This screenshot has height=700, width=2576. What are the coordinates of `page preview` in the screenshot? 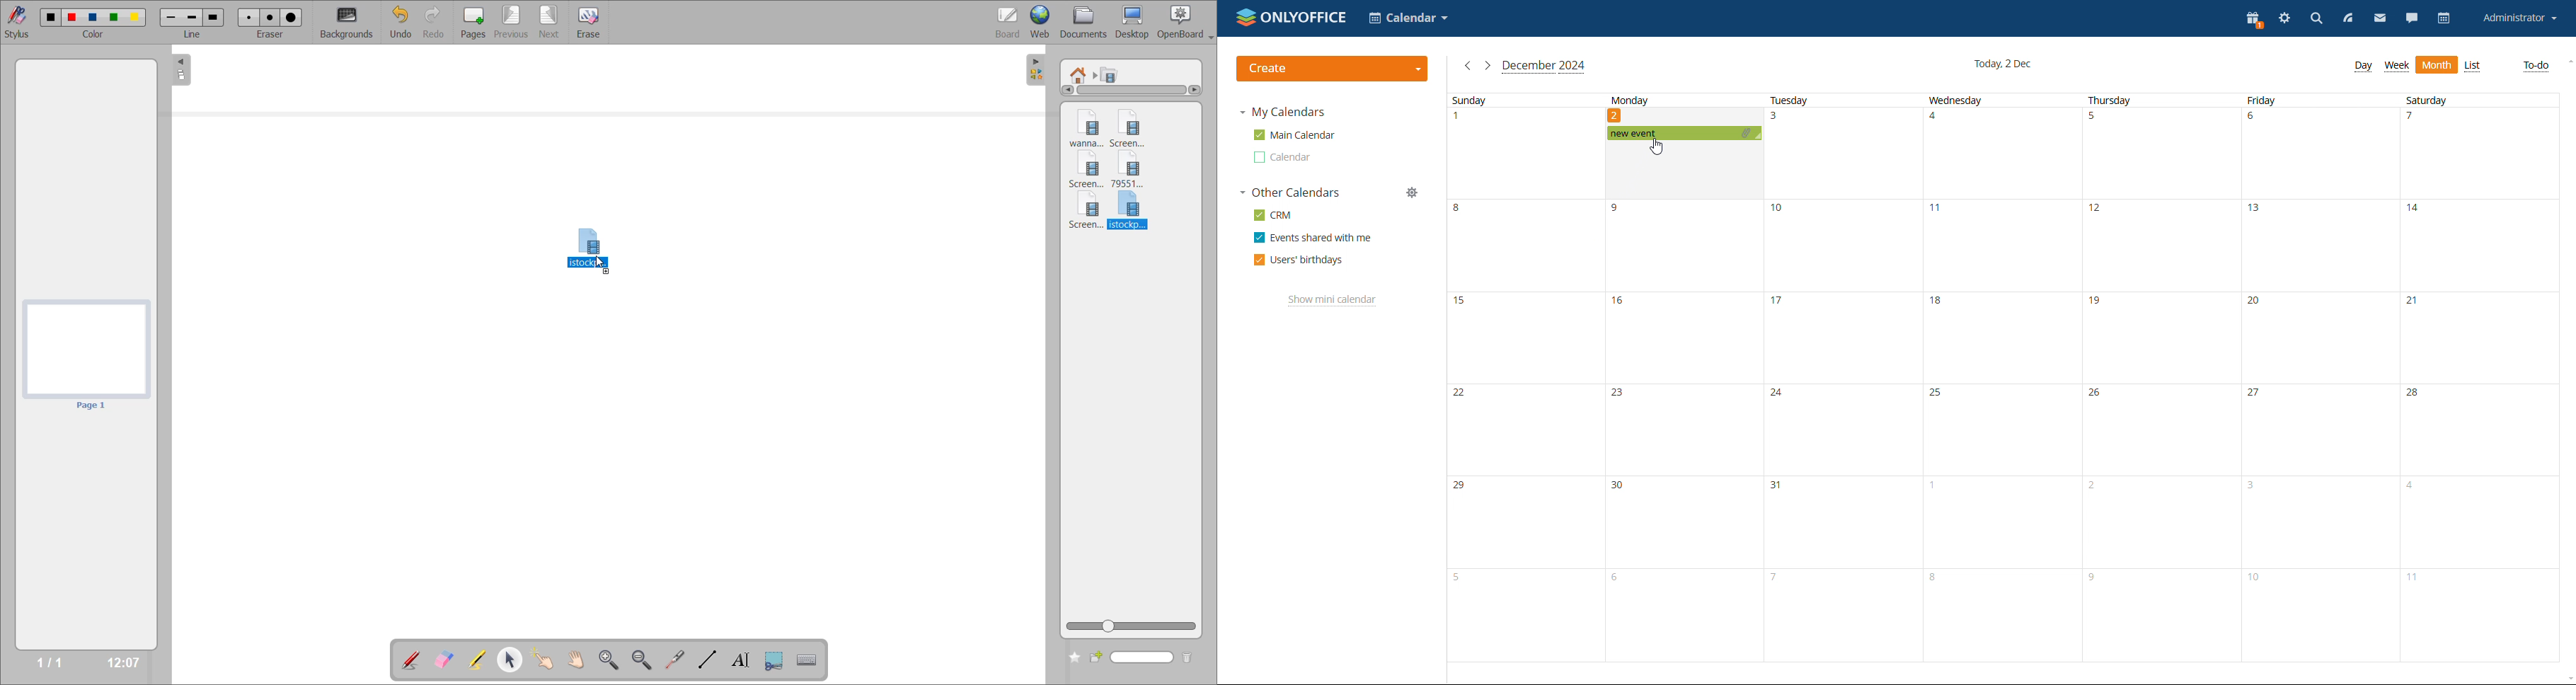 It's located at (87, 355).